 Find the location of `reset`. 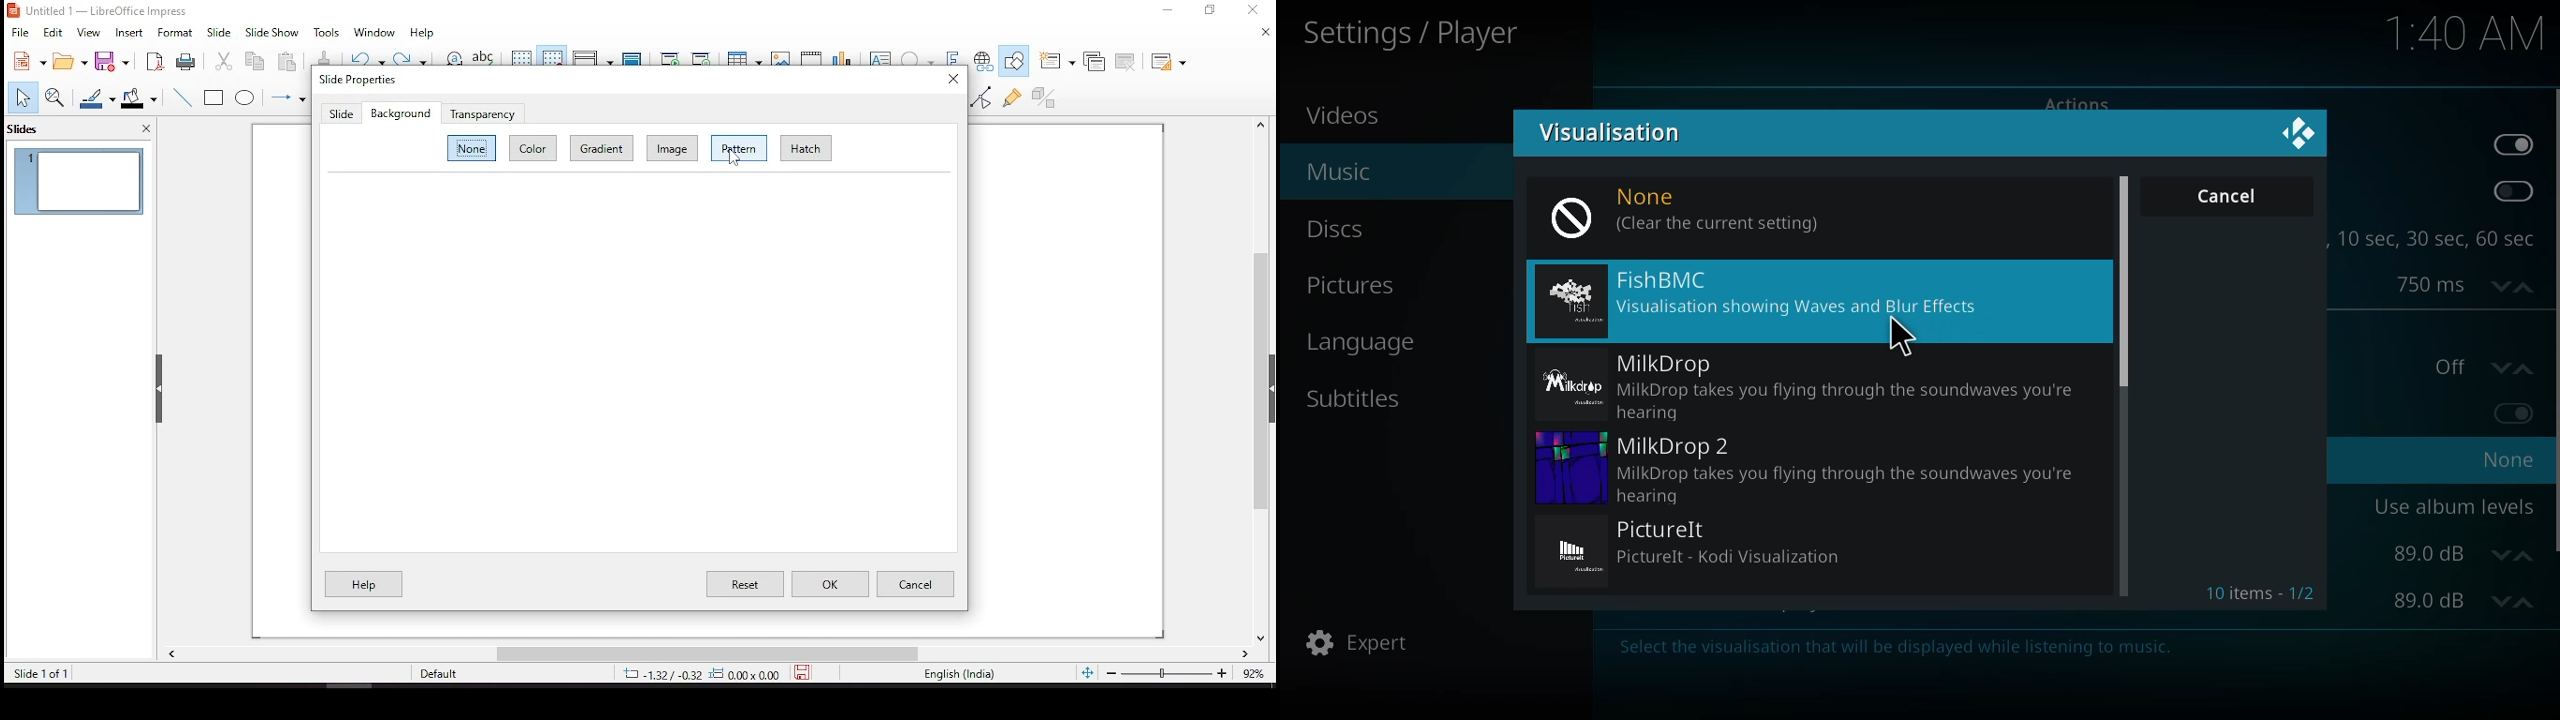

reset is located at coordinates (743, 583).